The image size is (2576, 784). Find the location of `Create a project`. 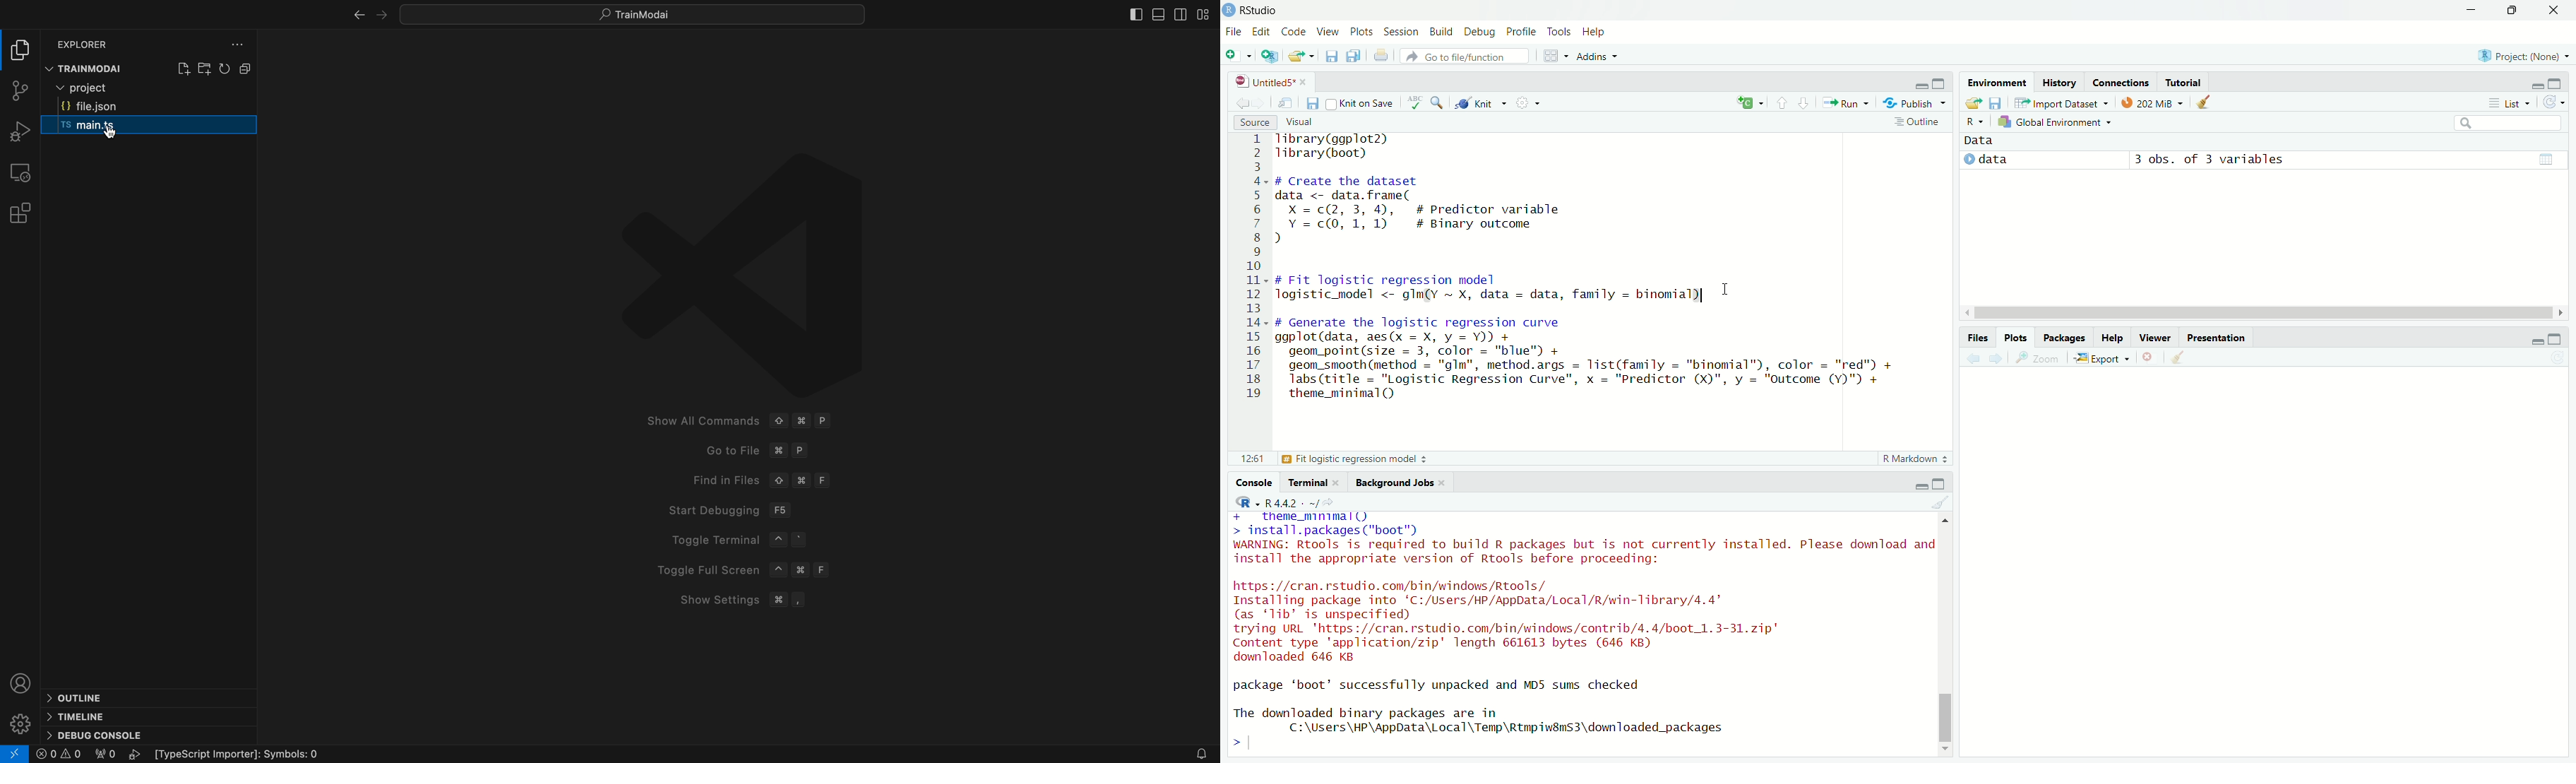

Create a project is located at coordinates (1269, 56).